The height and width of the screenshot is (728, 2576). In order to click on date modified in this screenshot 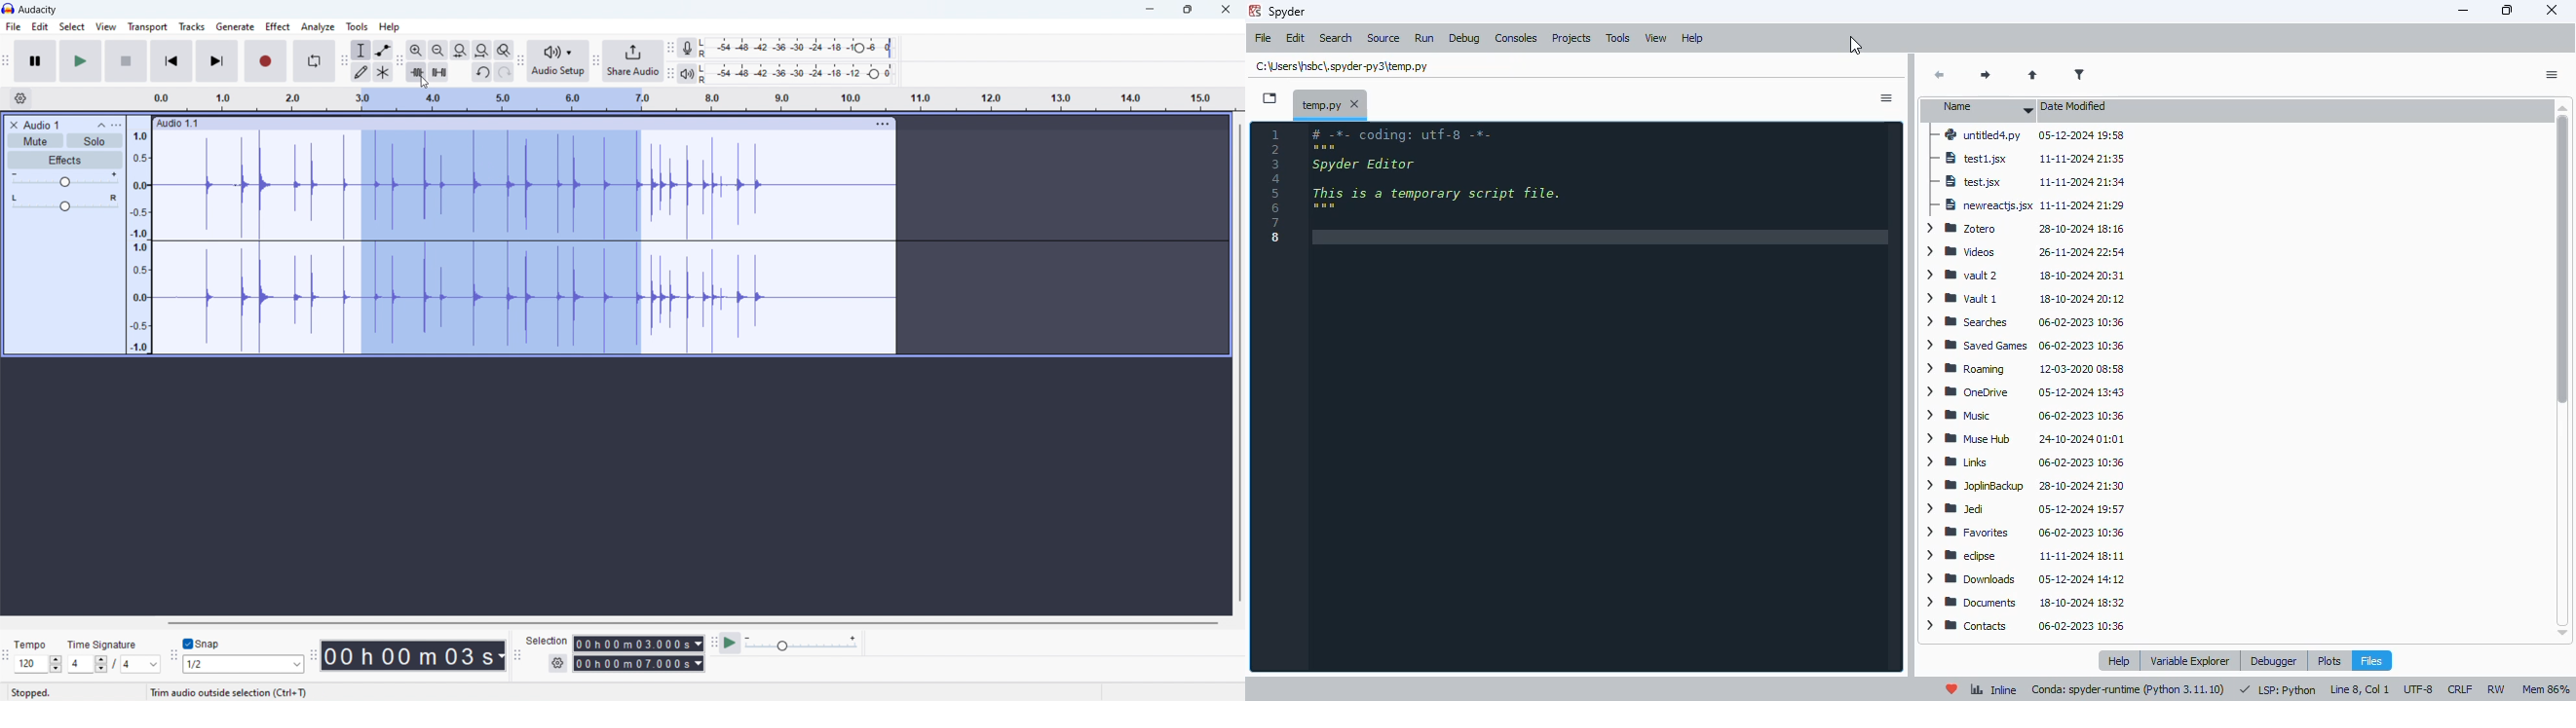, I will do `click(2077, 107)`.